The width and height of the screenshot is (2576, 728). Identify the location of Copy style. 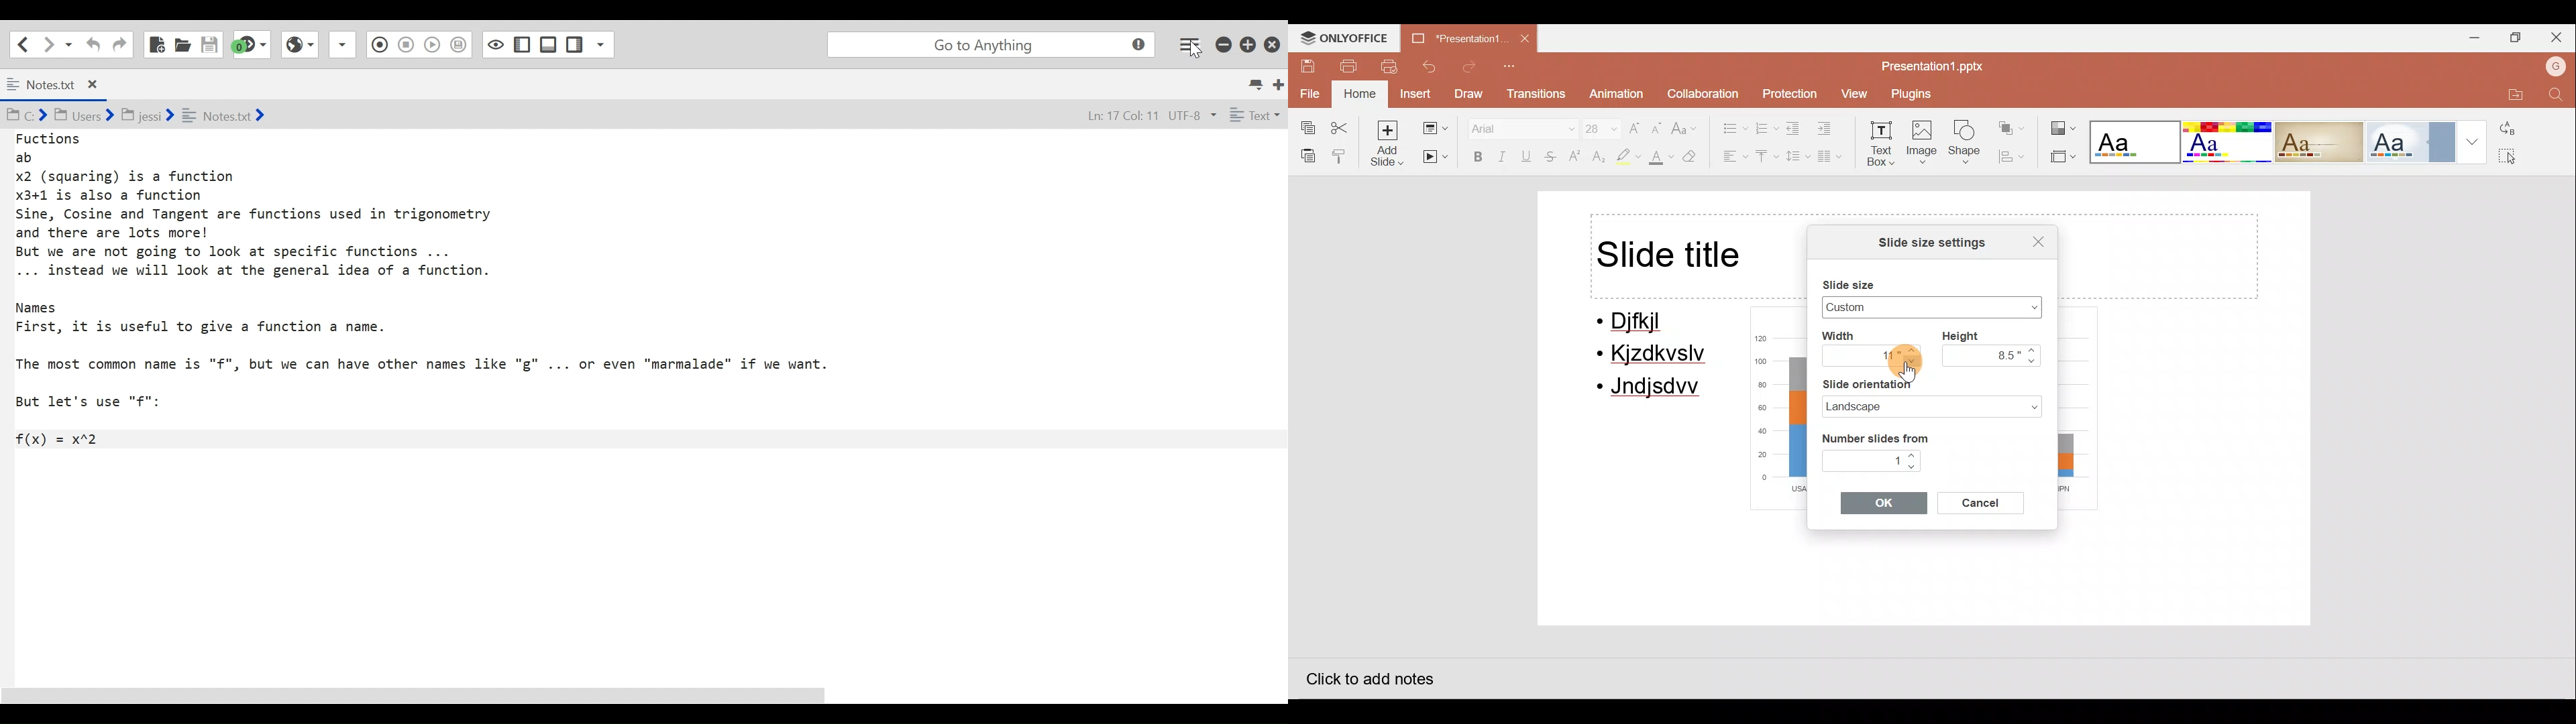
(1340, 156).